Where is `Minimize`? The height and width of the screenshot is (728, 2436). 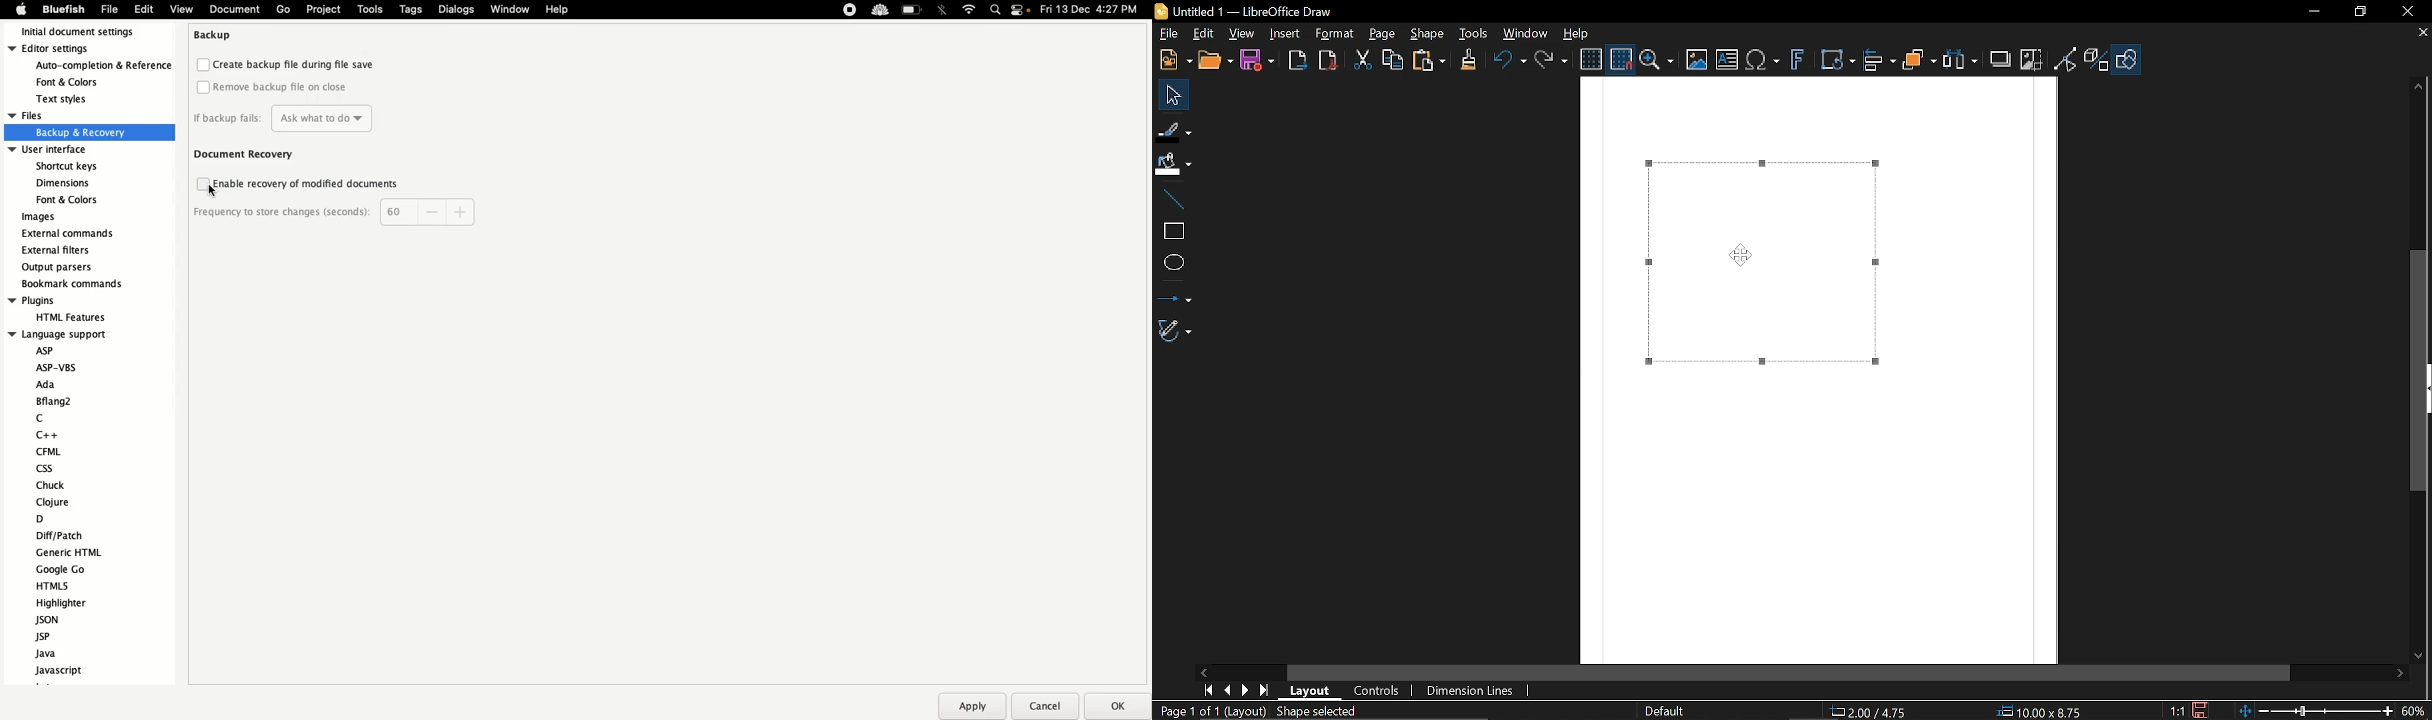
Minimize is located at coordinates (2316, 12).